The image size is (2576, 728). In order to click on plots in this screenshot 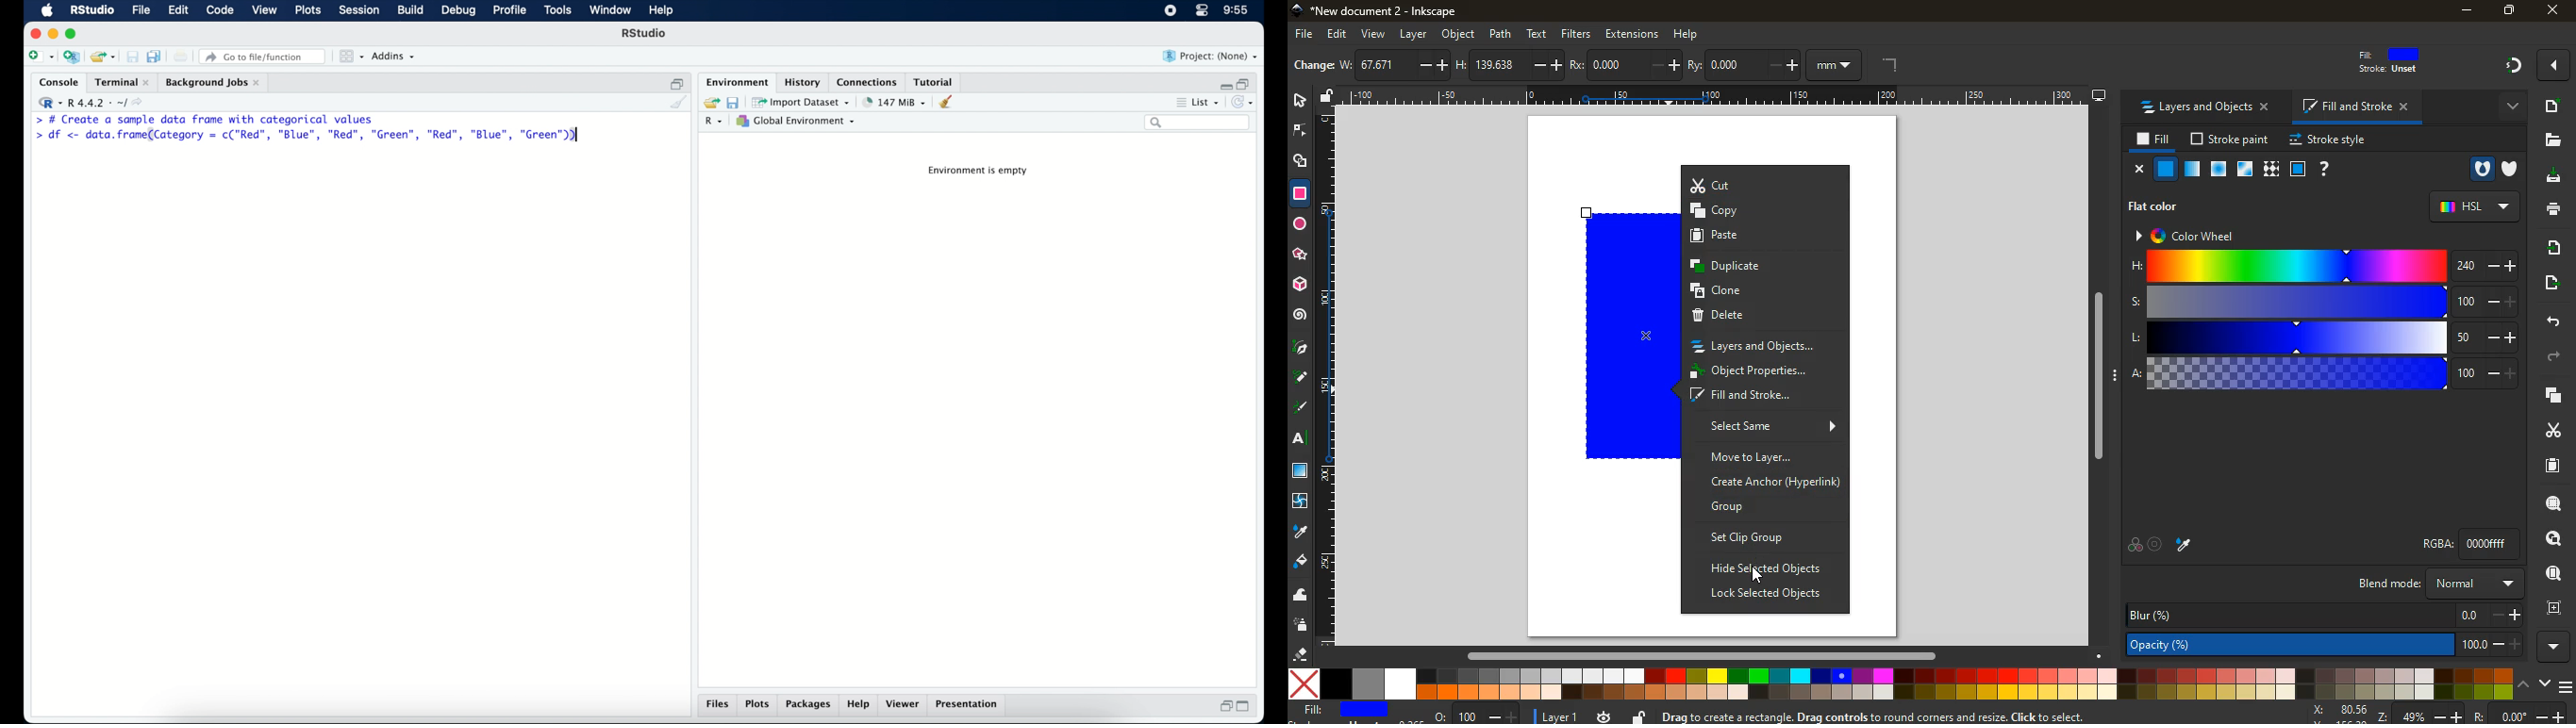, I will do `click(758, 705)`.